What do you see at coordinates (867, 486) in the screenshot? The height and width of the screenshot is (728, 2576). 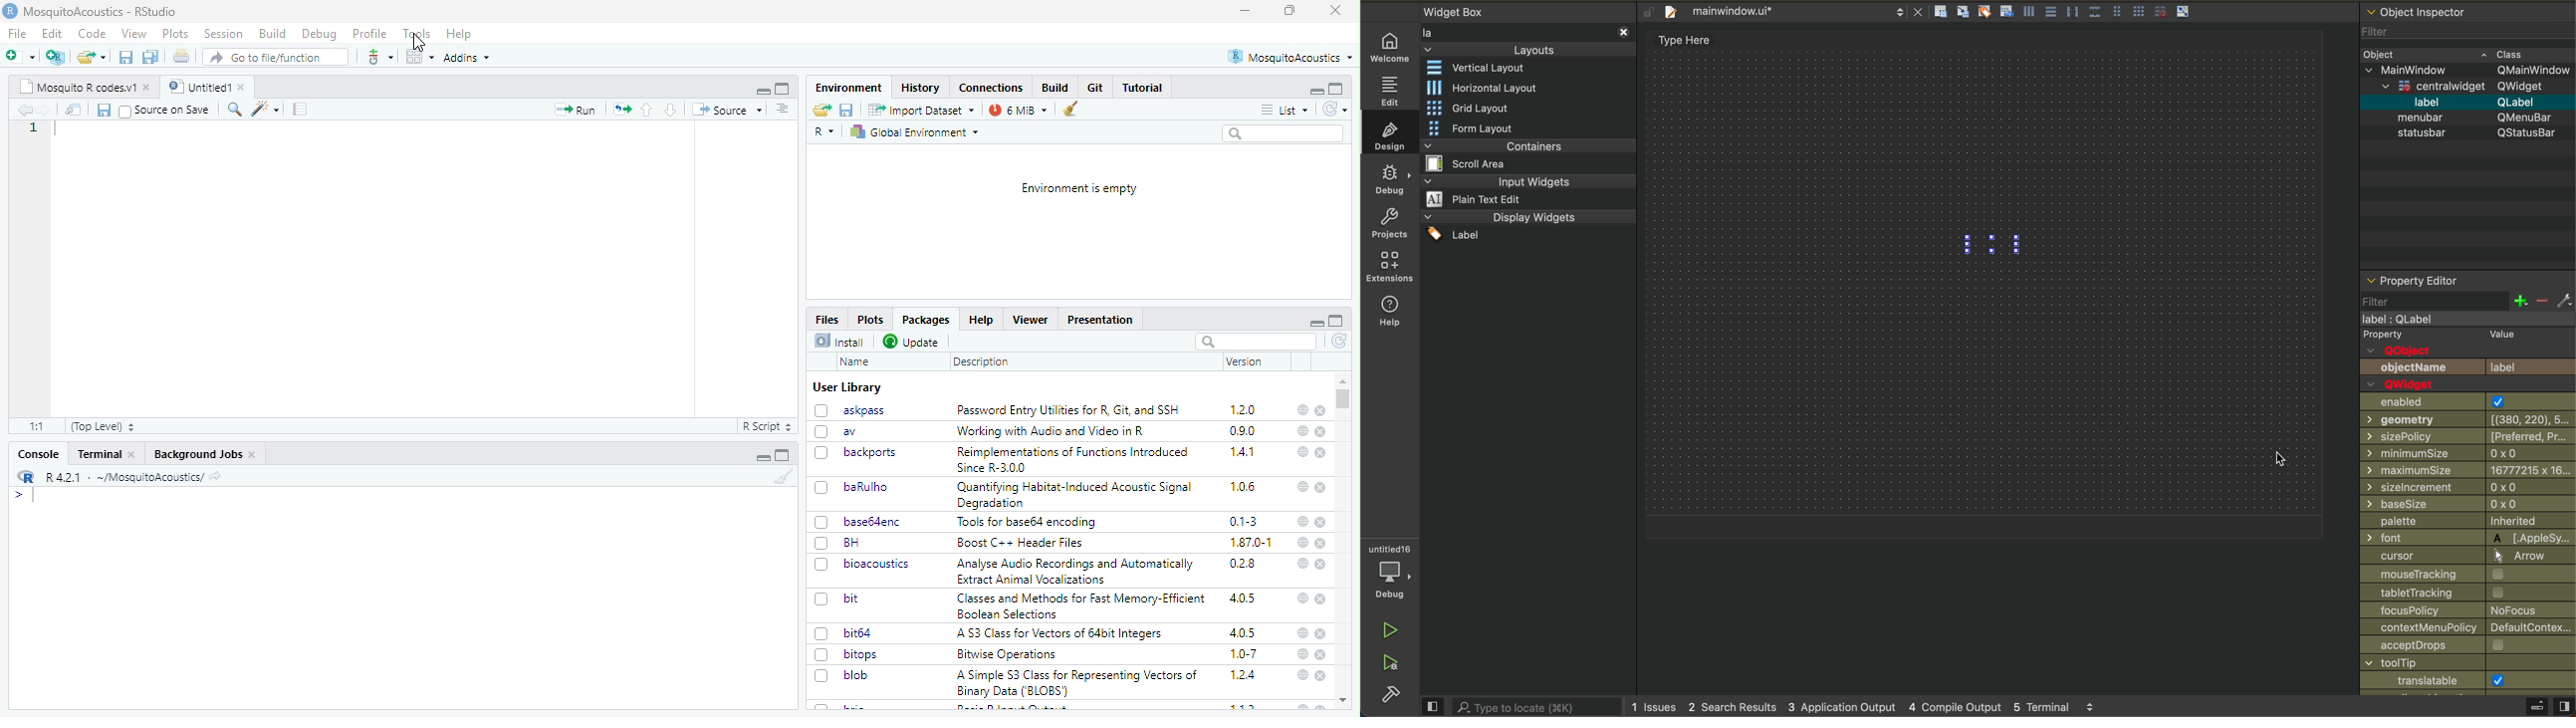 I see `baRulho` at bounding box center [867, 486].